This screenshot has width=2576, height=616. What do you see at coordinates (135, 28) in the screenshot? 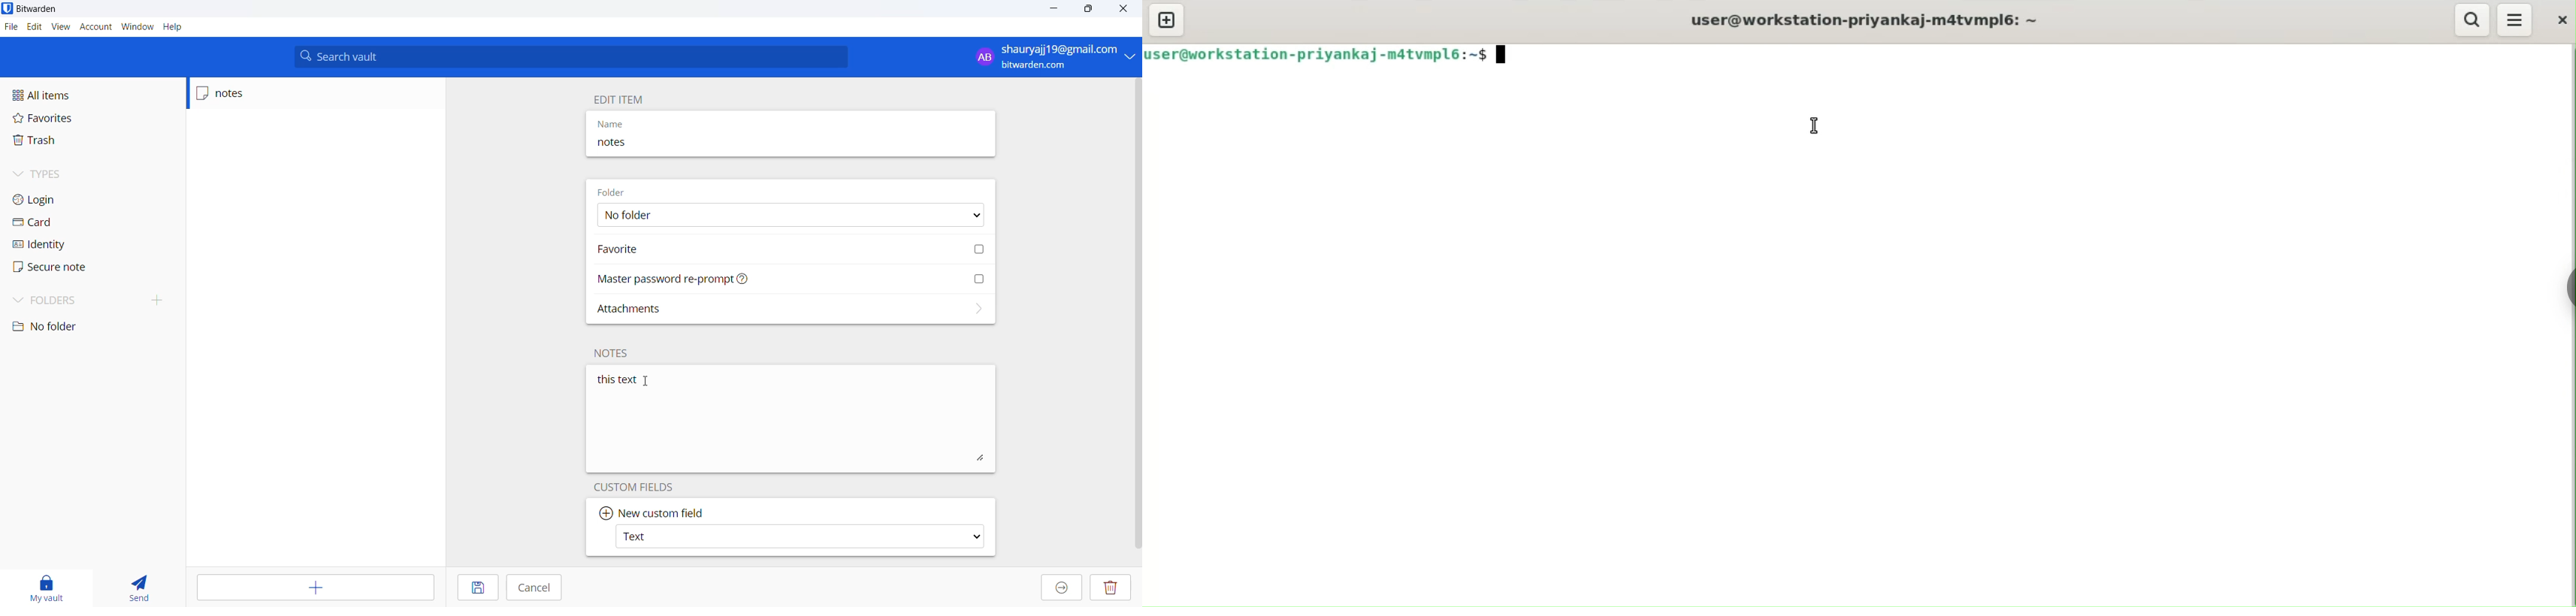
I see `window` at bounding box center [135, 28].